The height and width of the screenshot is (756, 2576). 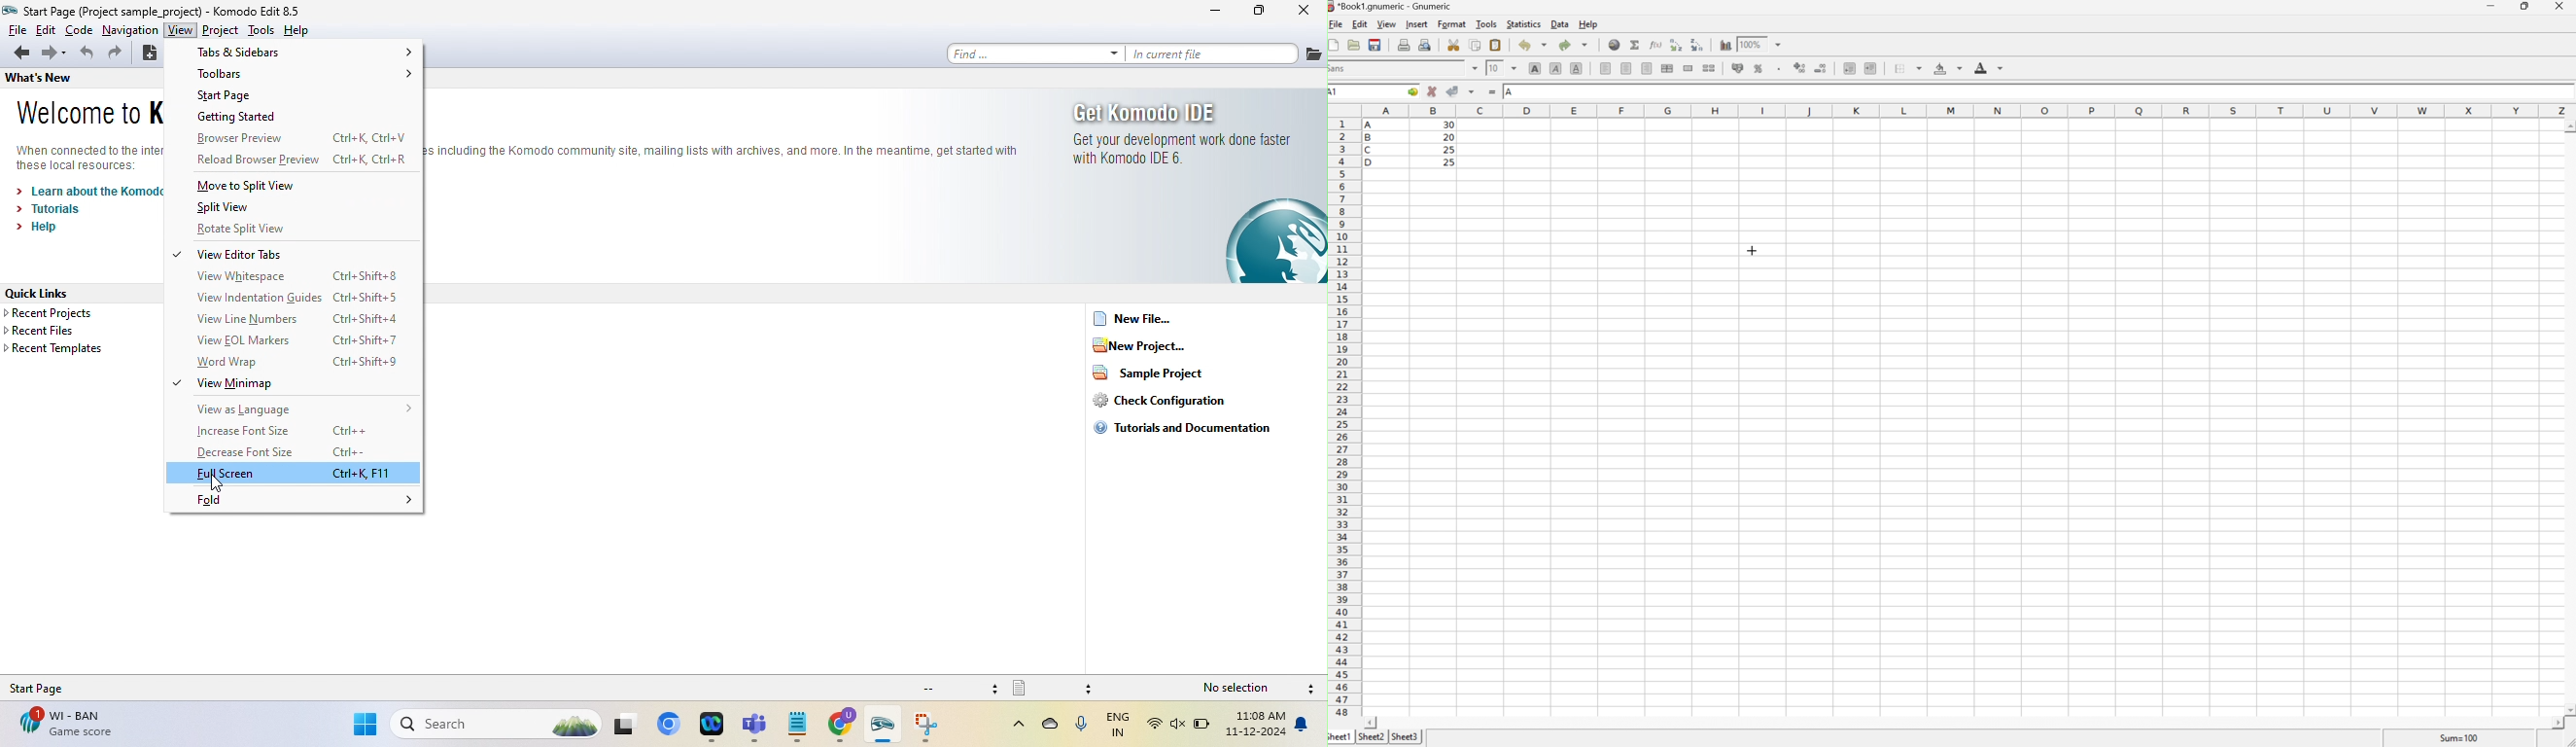 What do you see at coordinates (1453, 25) in the screenshot?
I see `Format` at bounding box center [1453, 25].